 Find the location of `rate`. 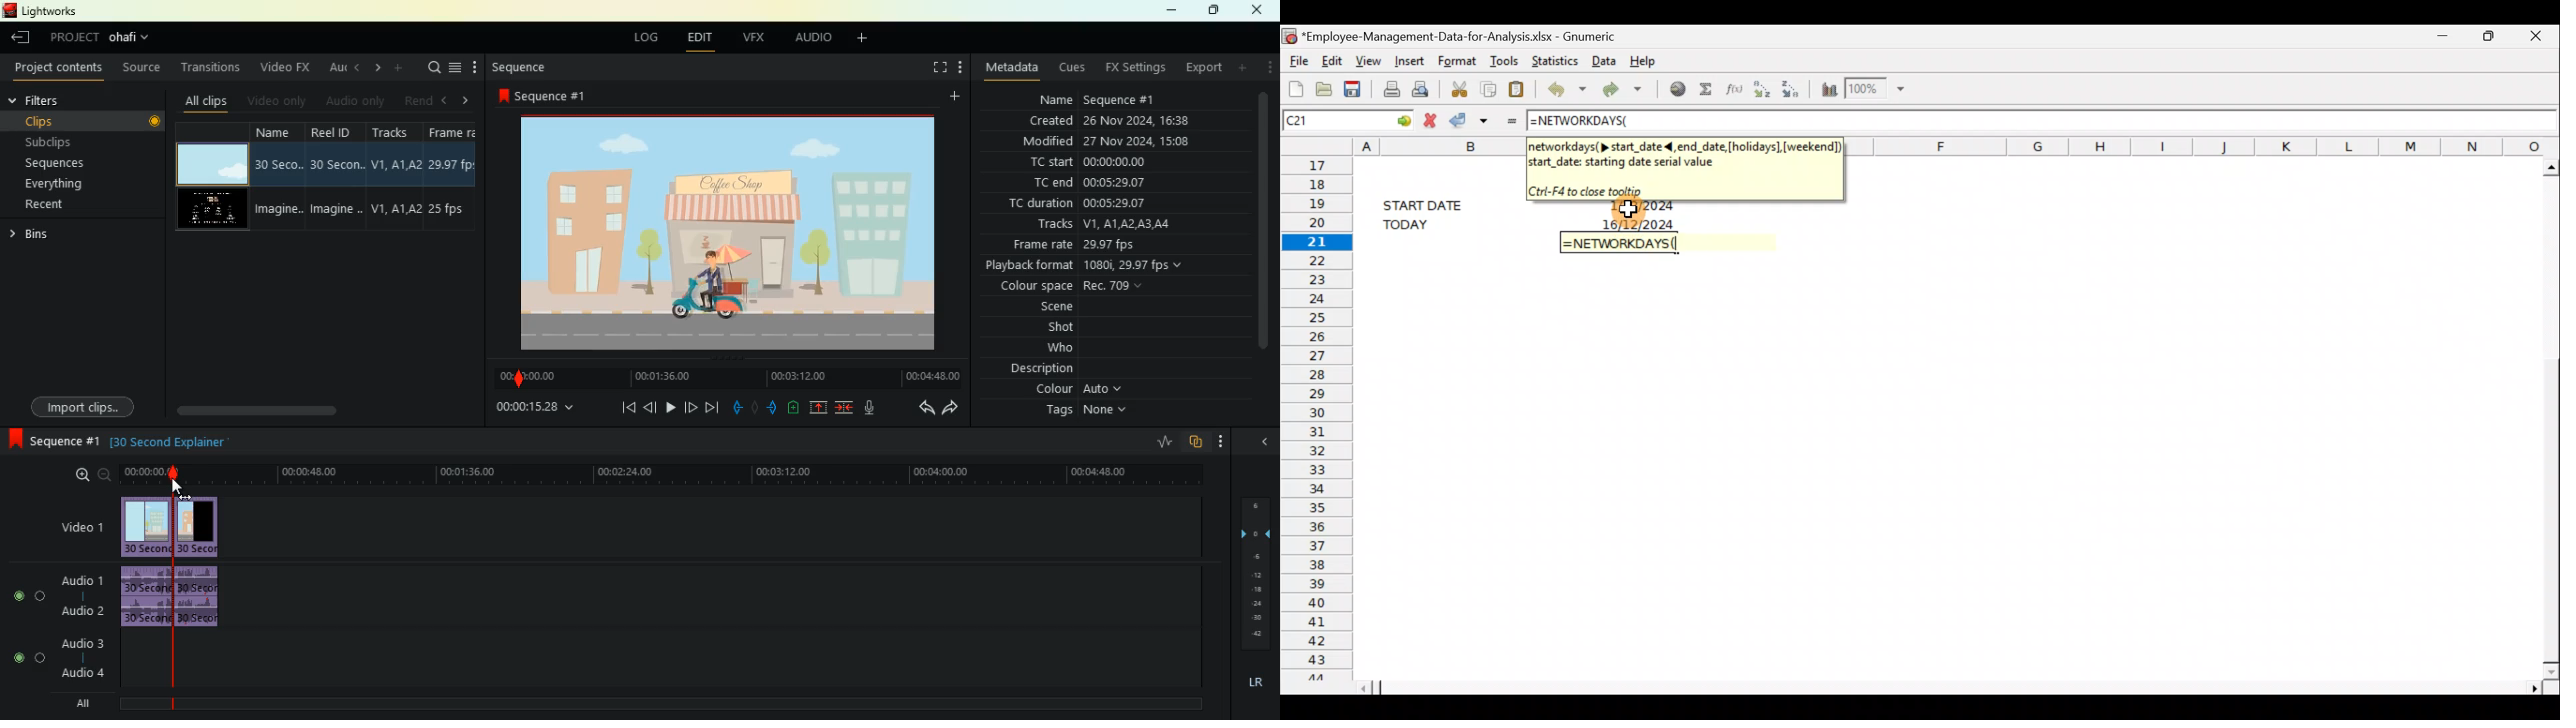

rate is located at coordinates (1158, 442).